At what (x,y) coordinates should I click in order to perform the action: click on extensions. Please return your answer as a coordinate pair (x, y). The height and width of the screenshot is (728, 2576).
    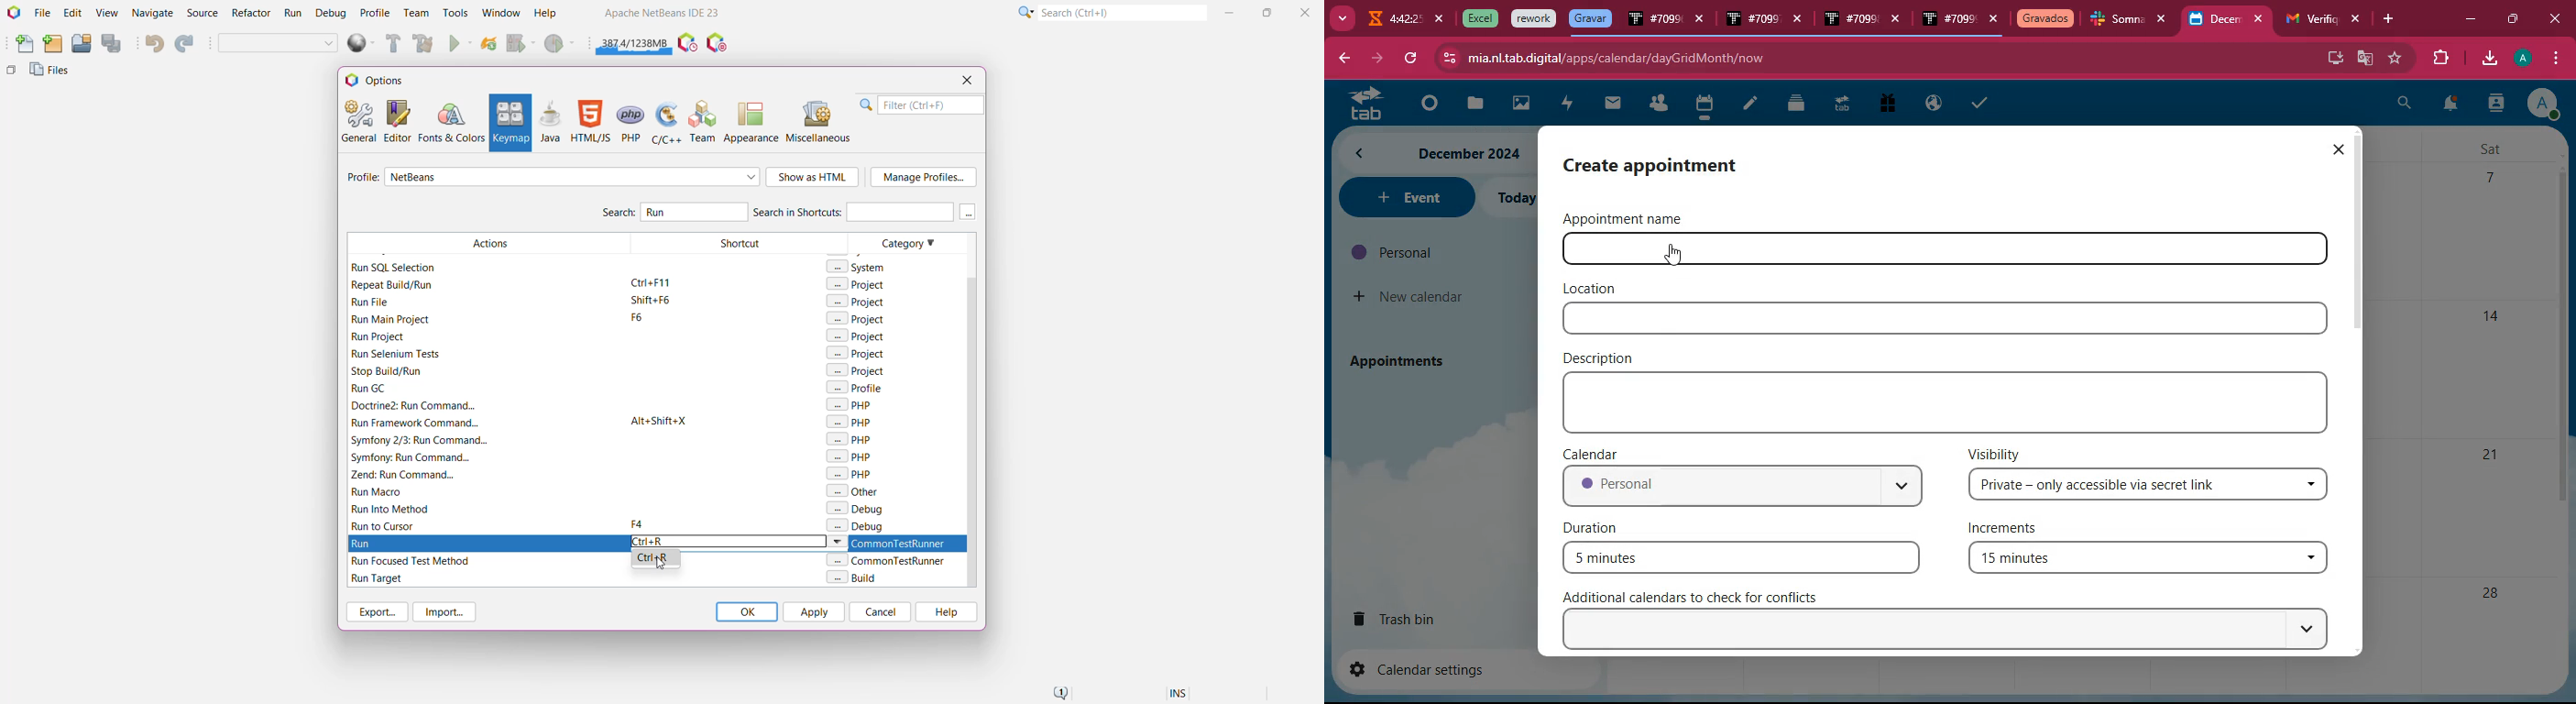
    Looking at the image, I should click on (2438, 59).